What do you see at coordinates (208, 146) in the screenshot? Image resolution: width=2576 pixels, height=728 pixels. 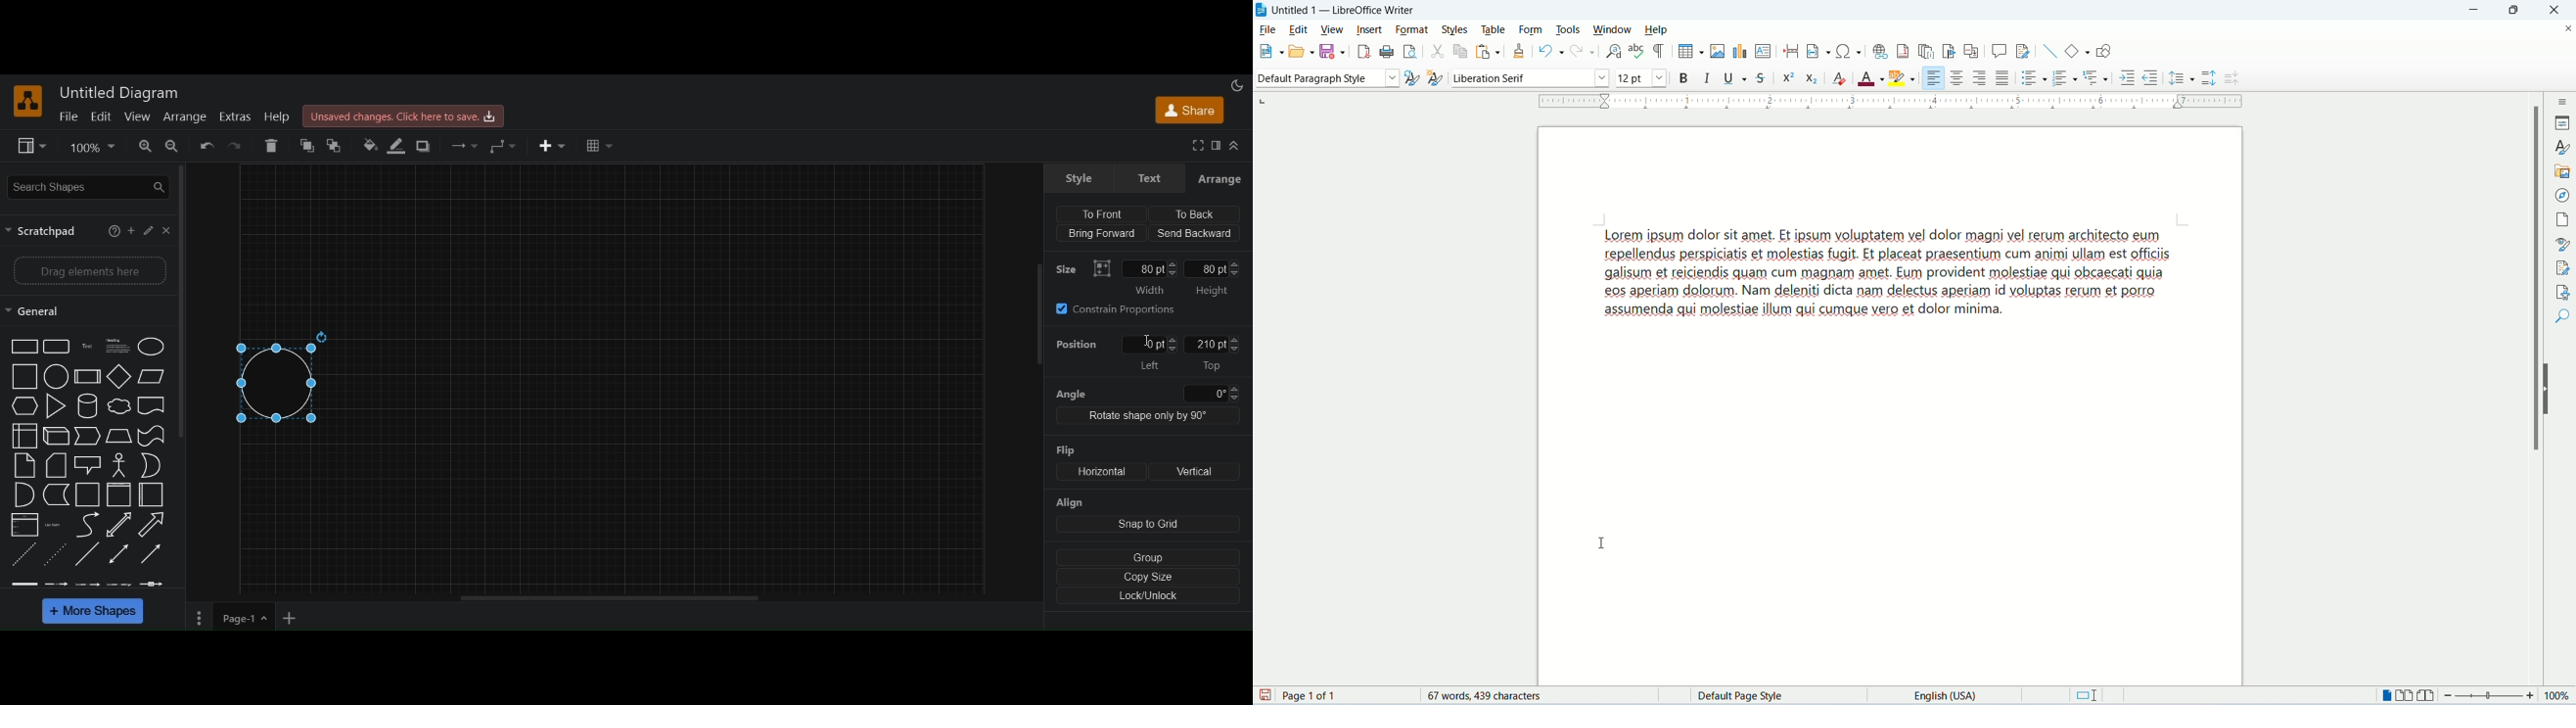 I see `undo` at bounding box center [208, 146].